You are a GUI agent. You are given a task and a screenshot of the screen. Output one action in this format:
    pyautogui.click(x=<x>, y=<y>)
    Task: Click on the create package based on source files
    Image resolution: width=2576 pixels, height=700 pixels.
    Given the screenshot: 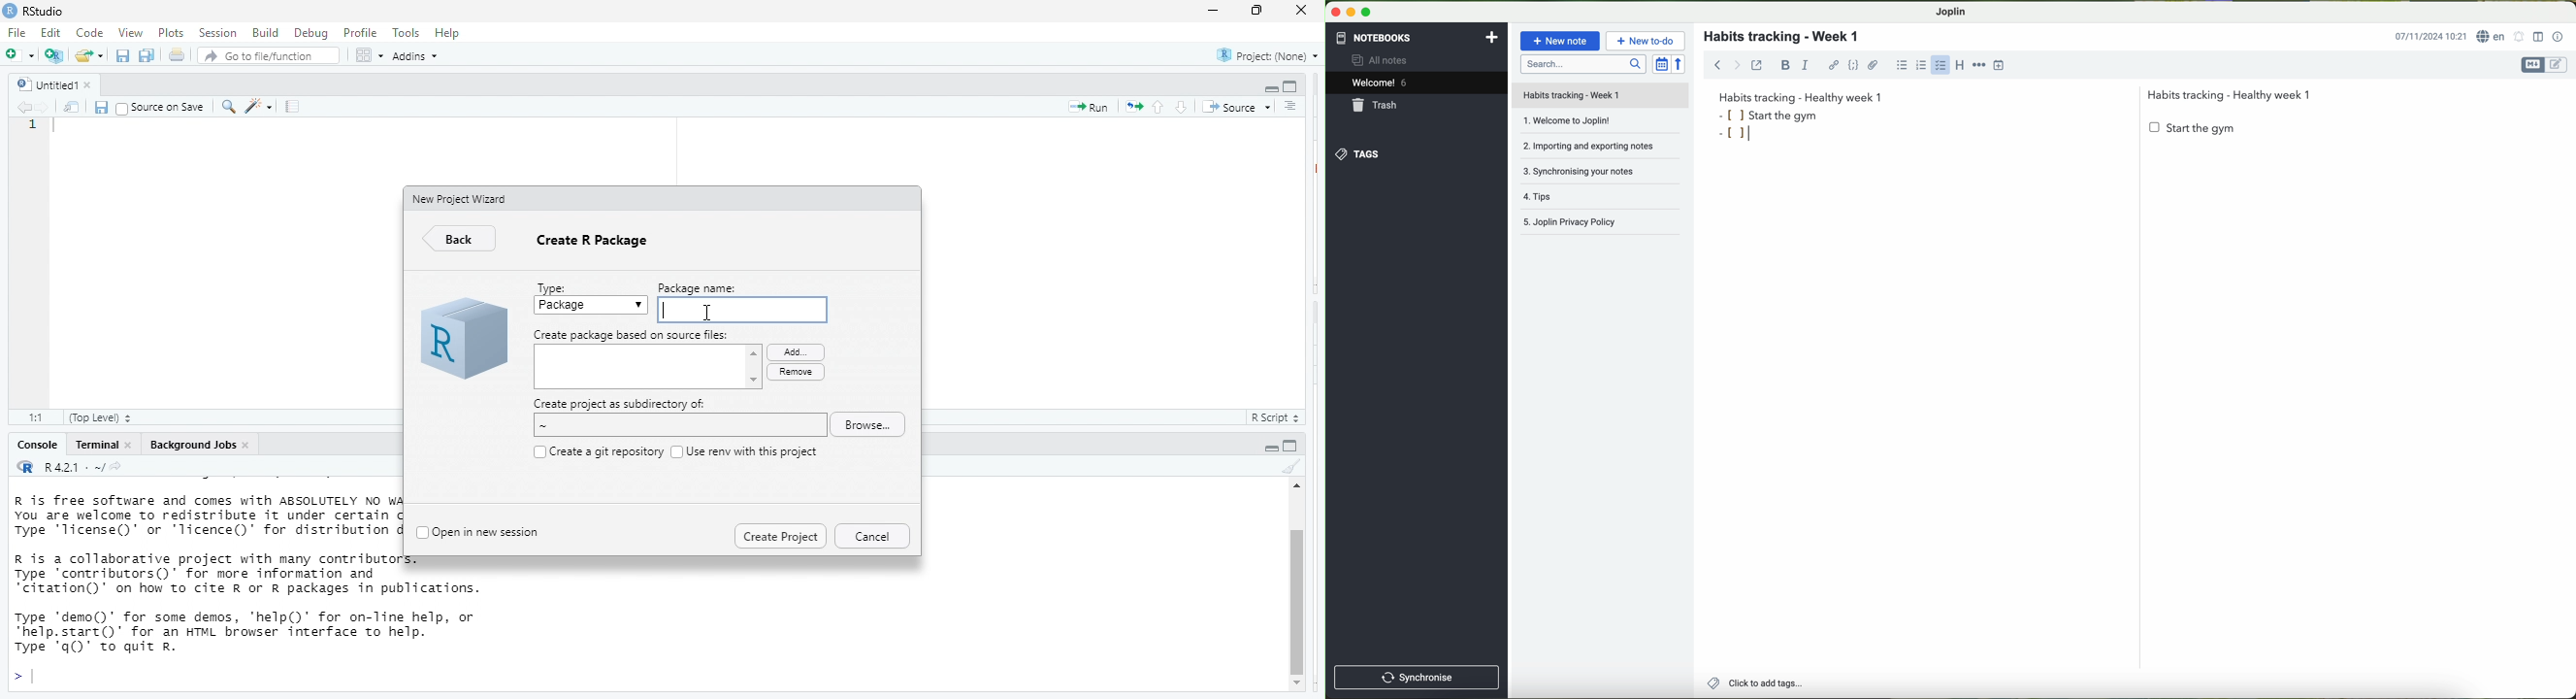 What is the action you would take?
    pyautogui.click(x=648, y=369)
    